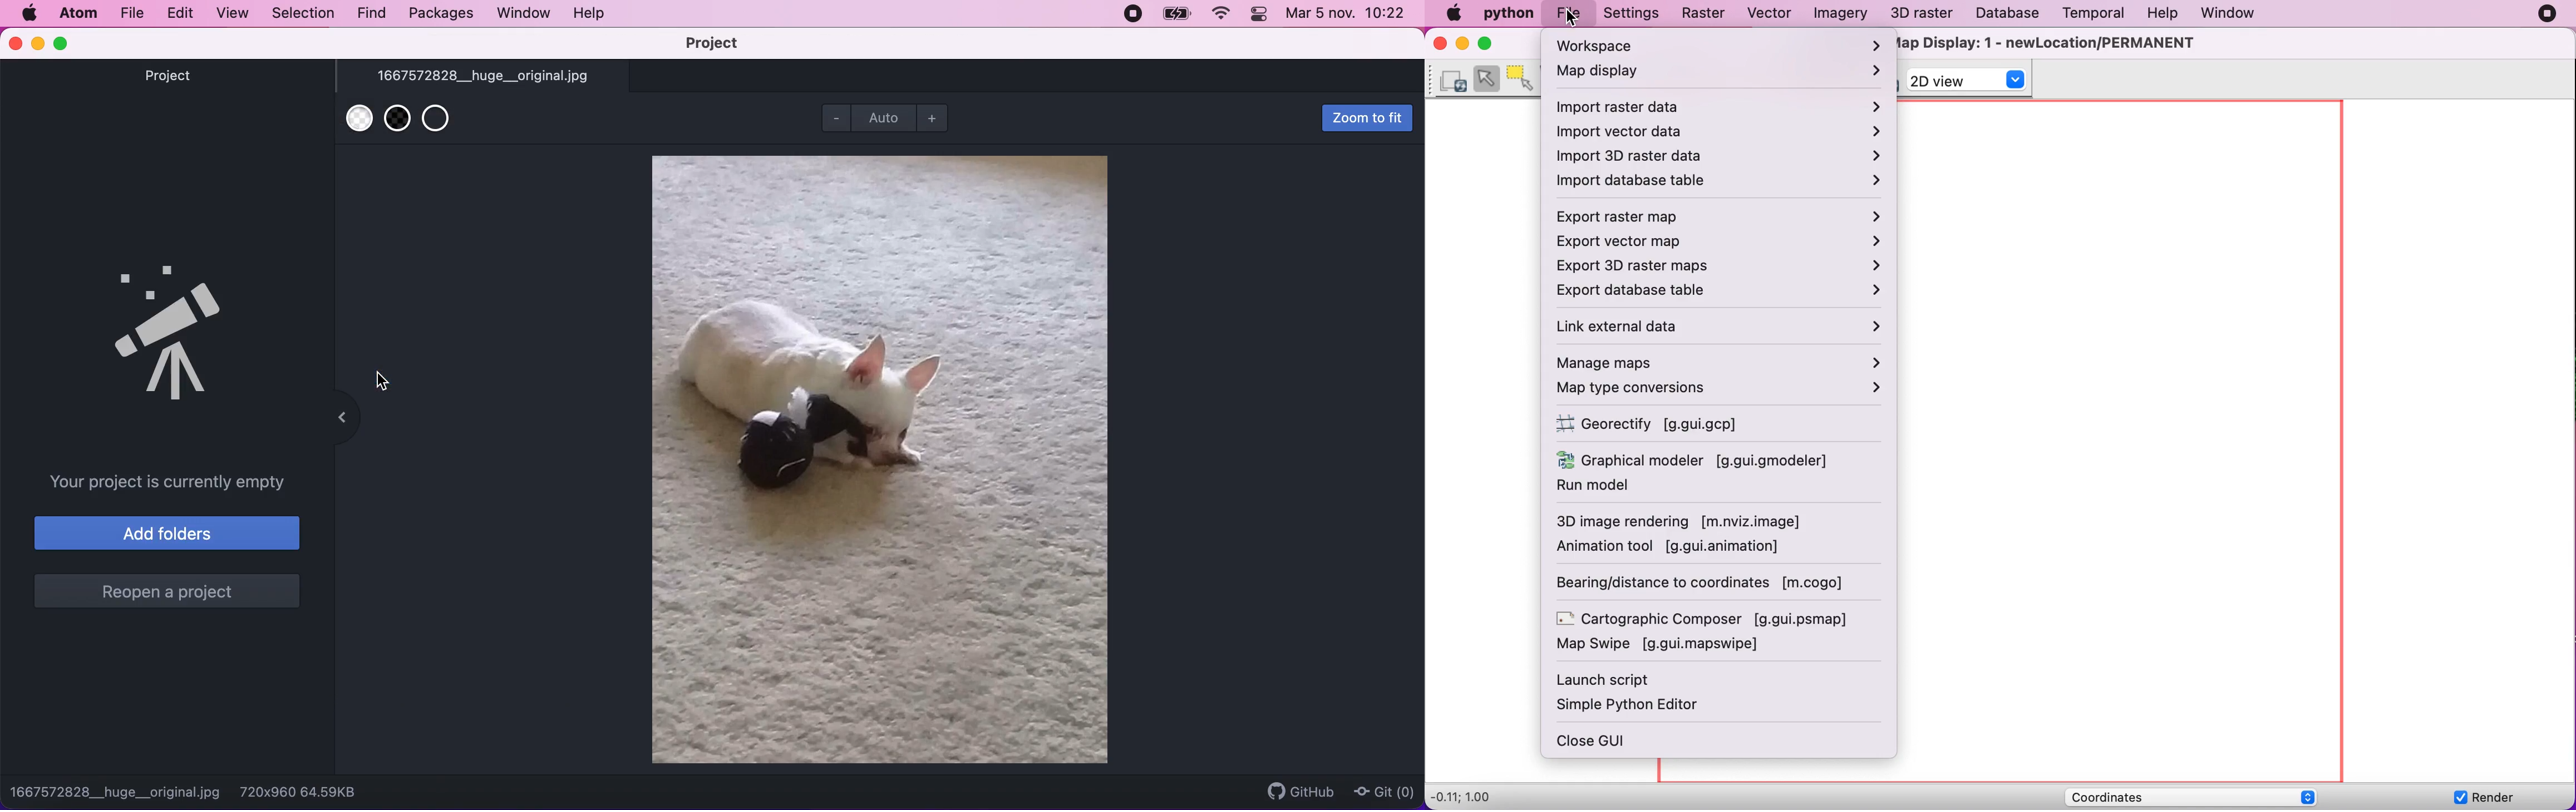 This screenshot has height=812, width=2576. What do you see at coordinates (1221, 14) in the screenshot?
I see `wifi` at bounding box center [1221, 14].